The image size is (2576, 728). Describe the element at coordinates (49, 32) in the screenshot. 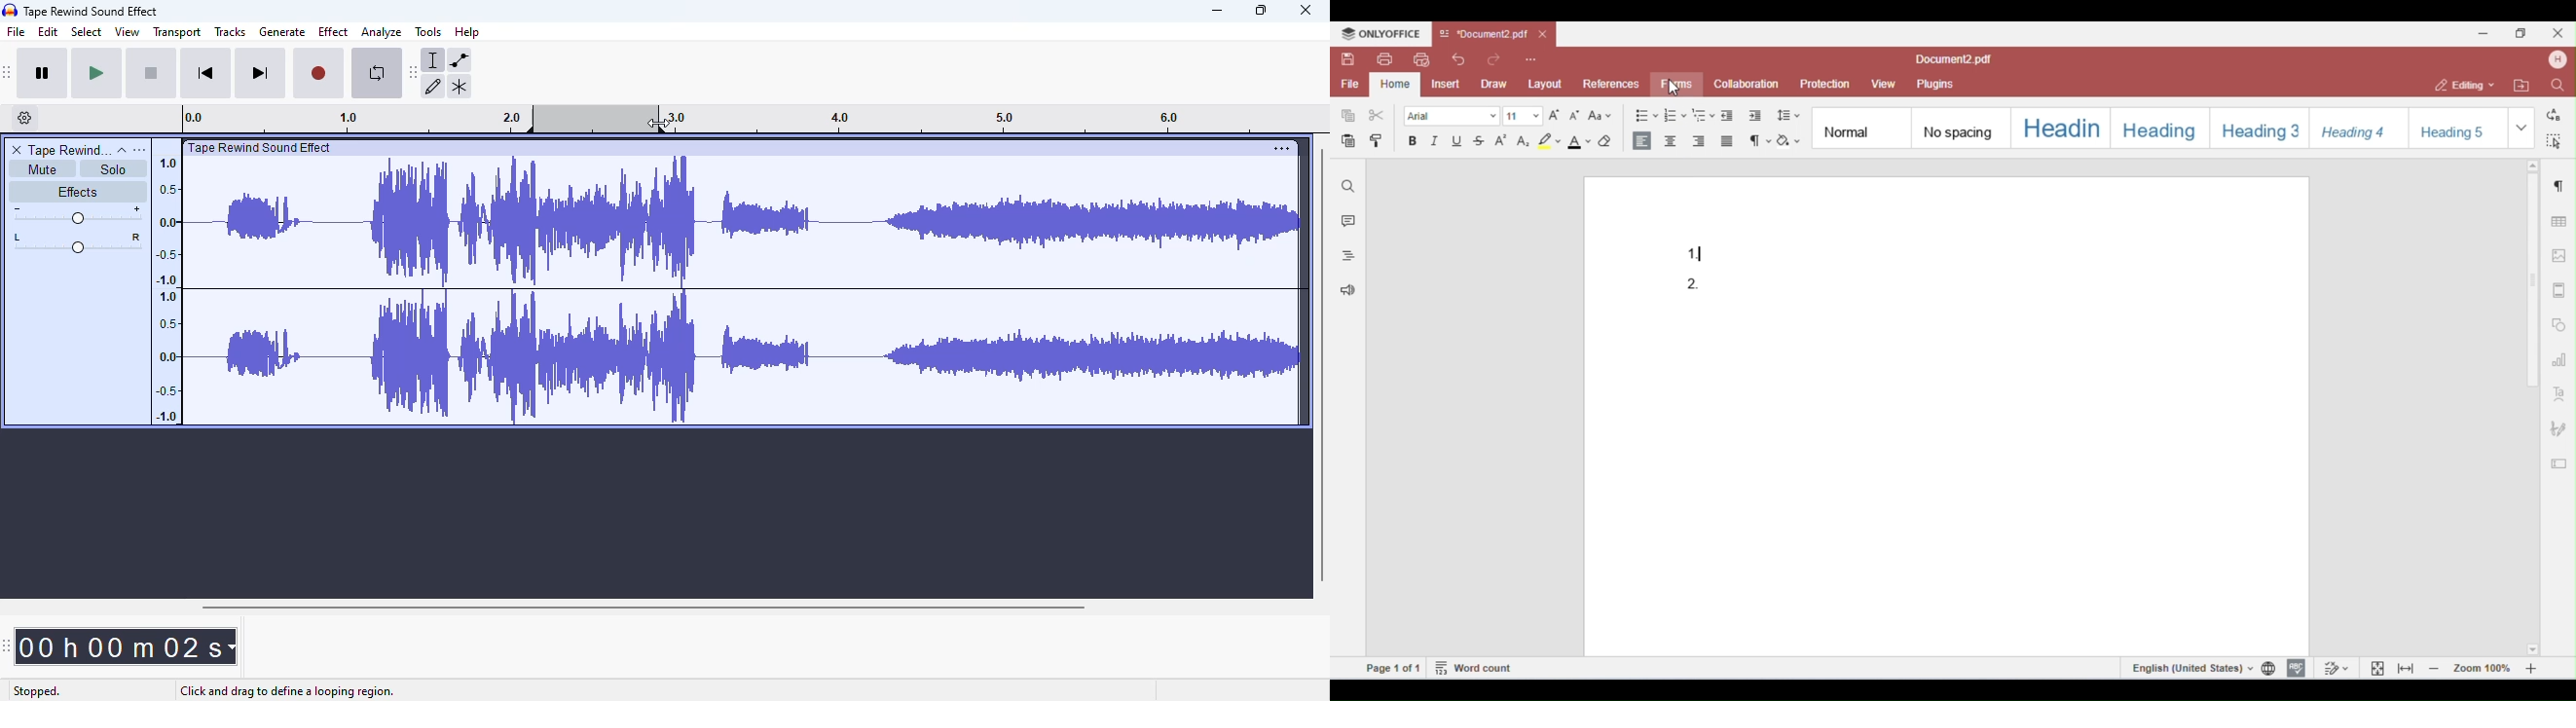

I see `edit` at that location.